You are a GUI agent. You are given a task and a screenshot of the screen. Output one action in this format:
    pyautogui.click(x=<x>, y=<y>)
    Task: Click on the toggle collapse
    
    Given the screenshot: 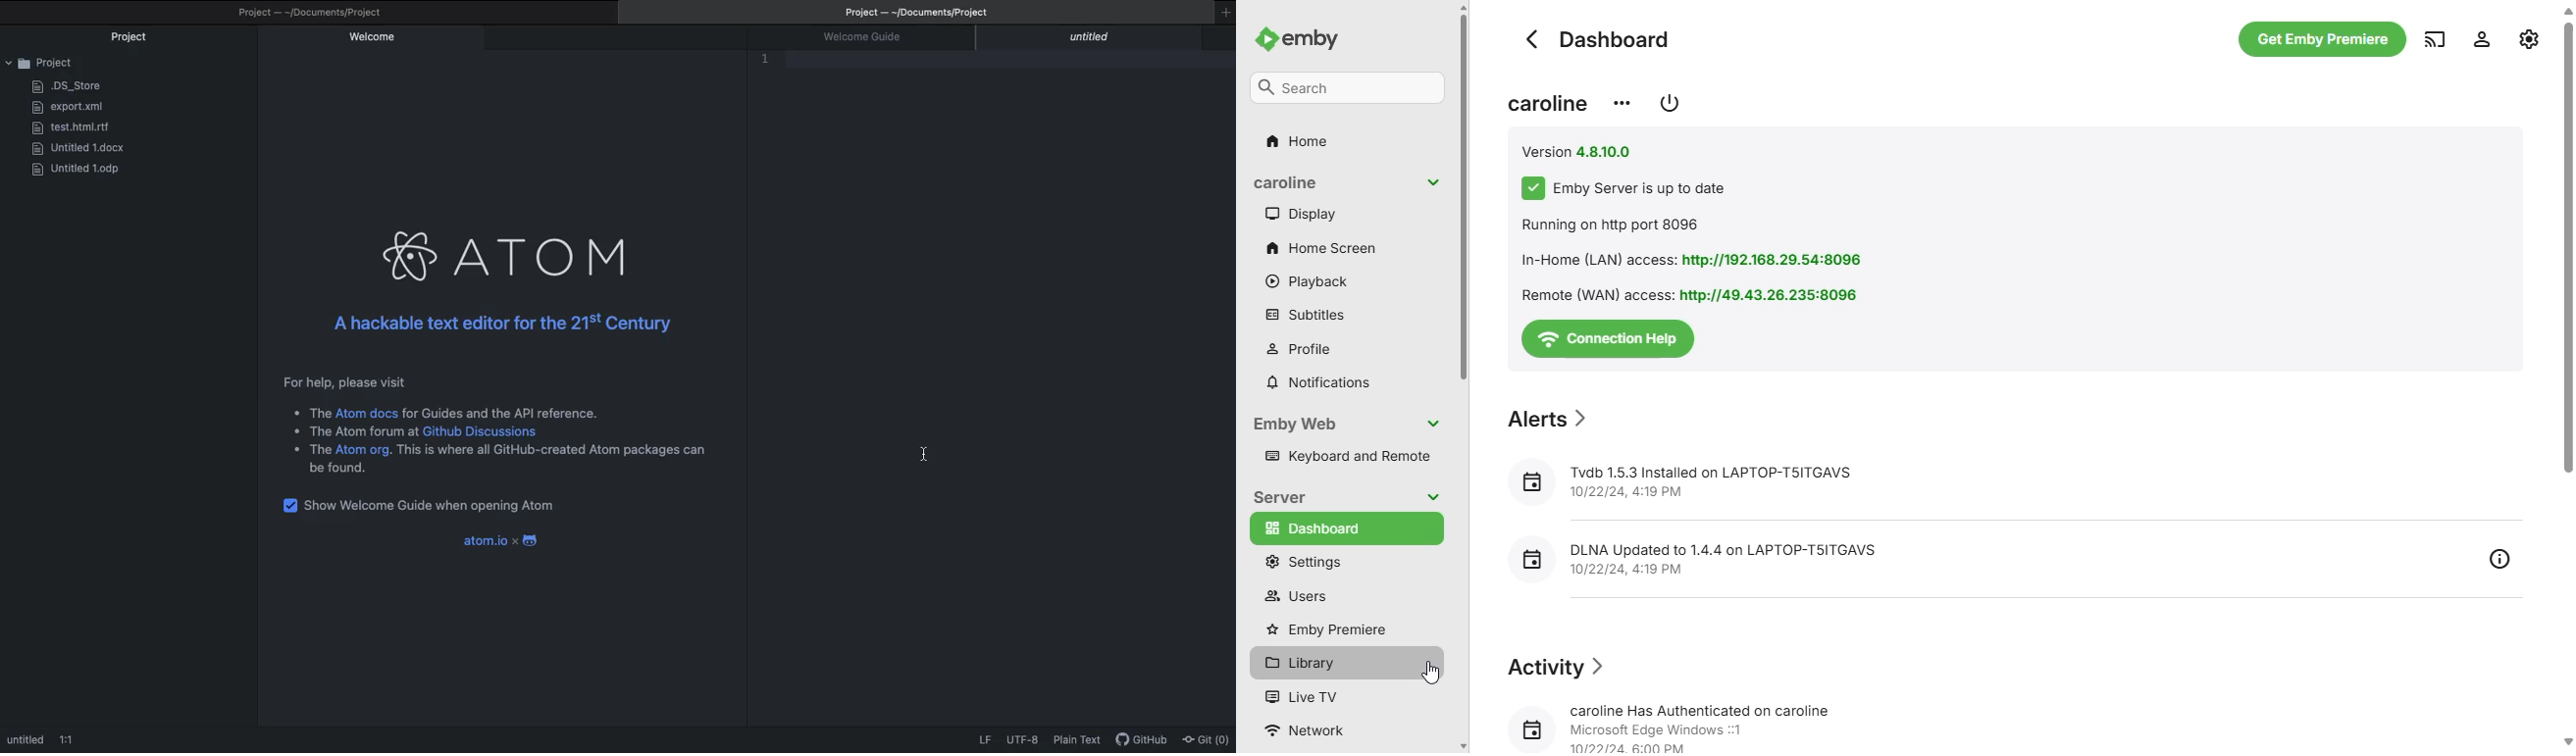 What is the action you would take?
    pyautogui.click(x=1433, y=182)
    